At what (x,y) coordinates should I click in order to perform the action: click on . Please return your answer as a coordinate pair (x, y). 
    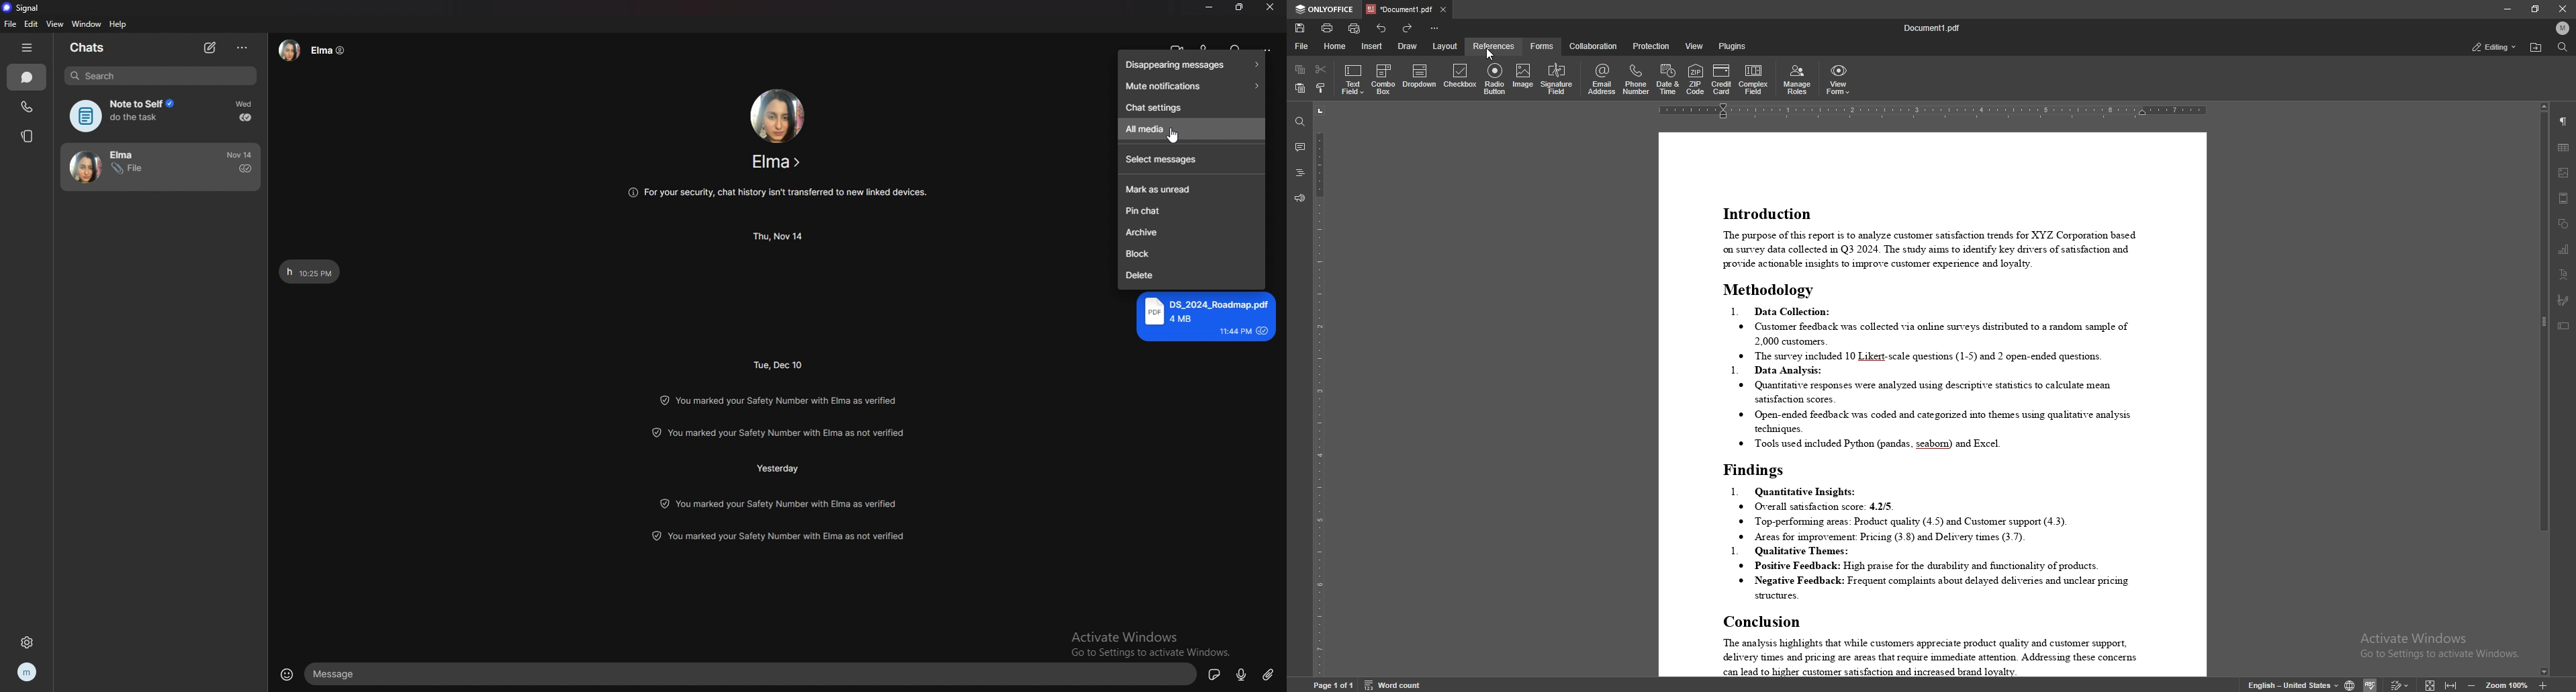
    Looking at the image, I should click on (2398, 685).